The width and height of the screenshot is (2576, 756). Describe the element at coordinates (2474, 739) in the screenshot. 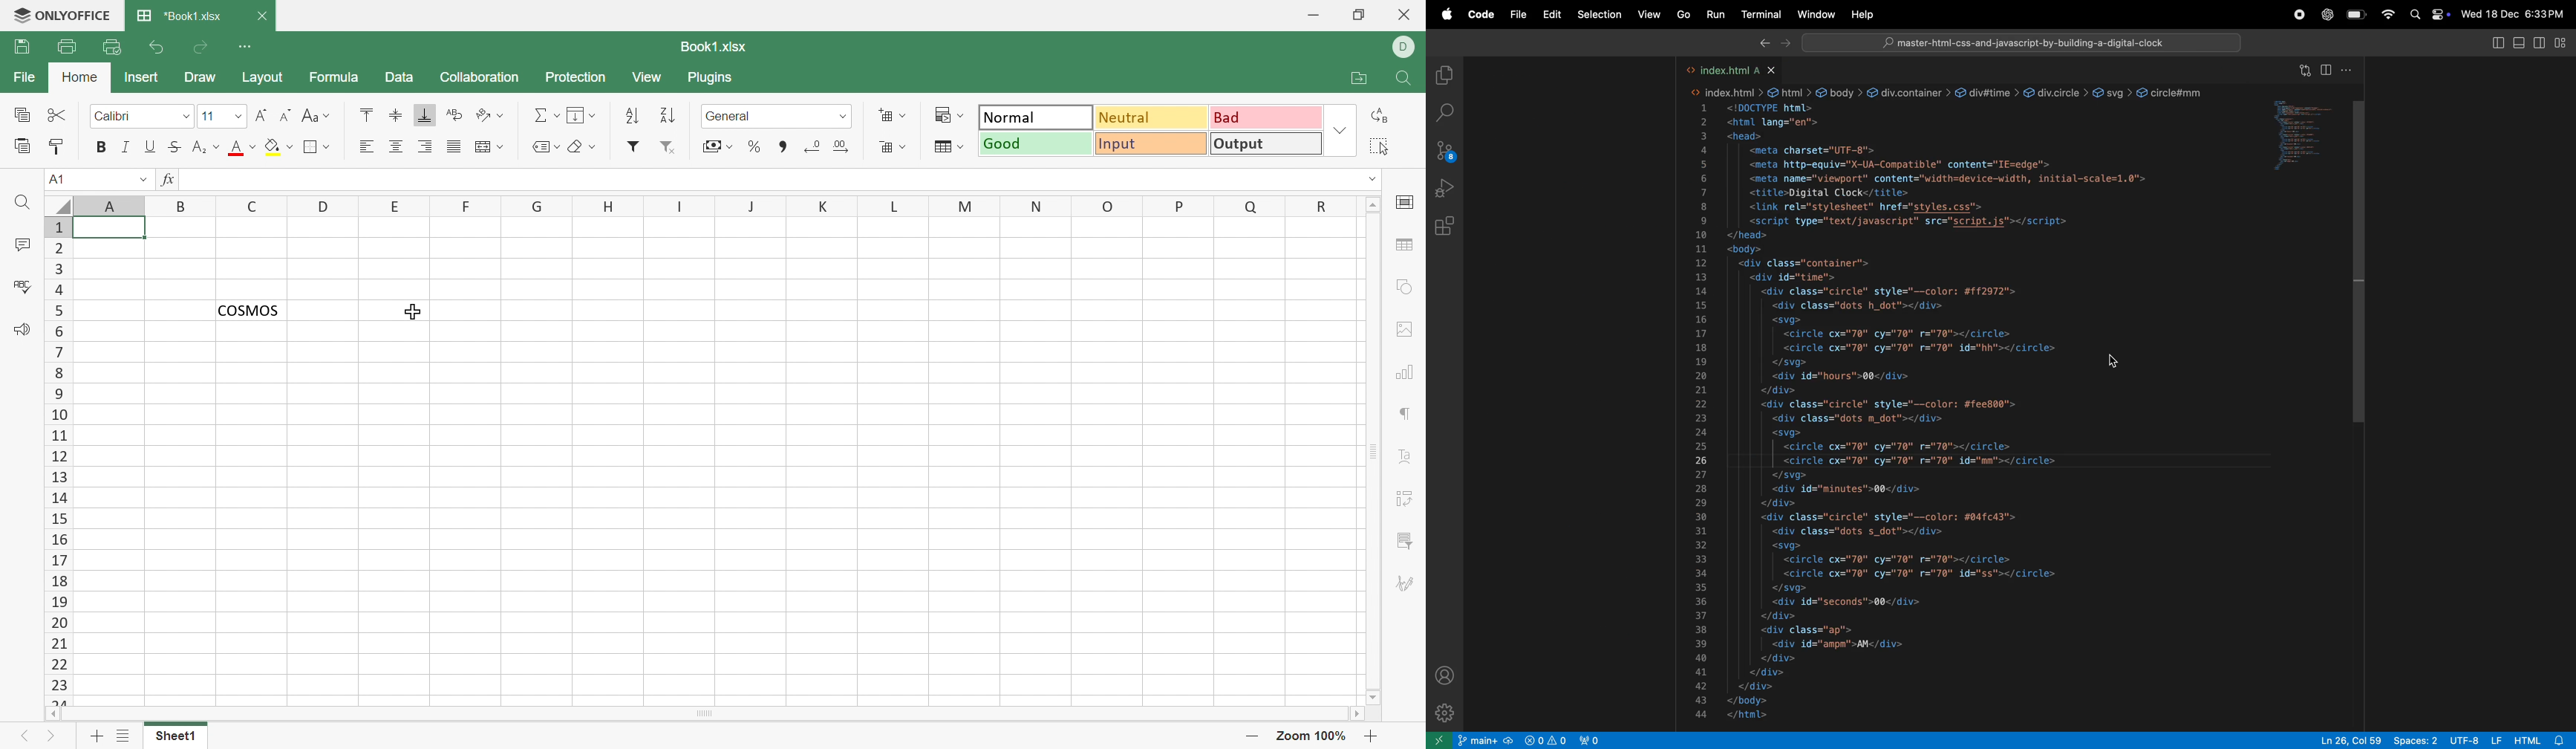

I see `utf-8 lf` at that location.